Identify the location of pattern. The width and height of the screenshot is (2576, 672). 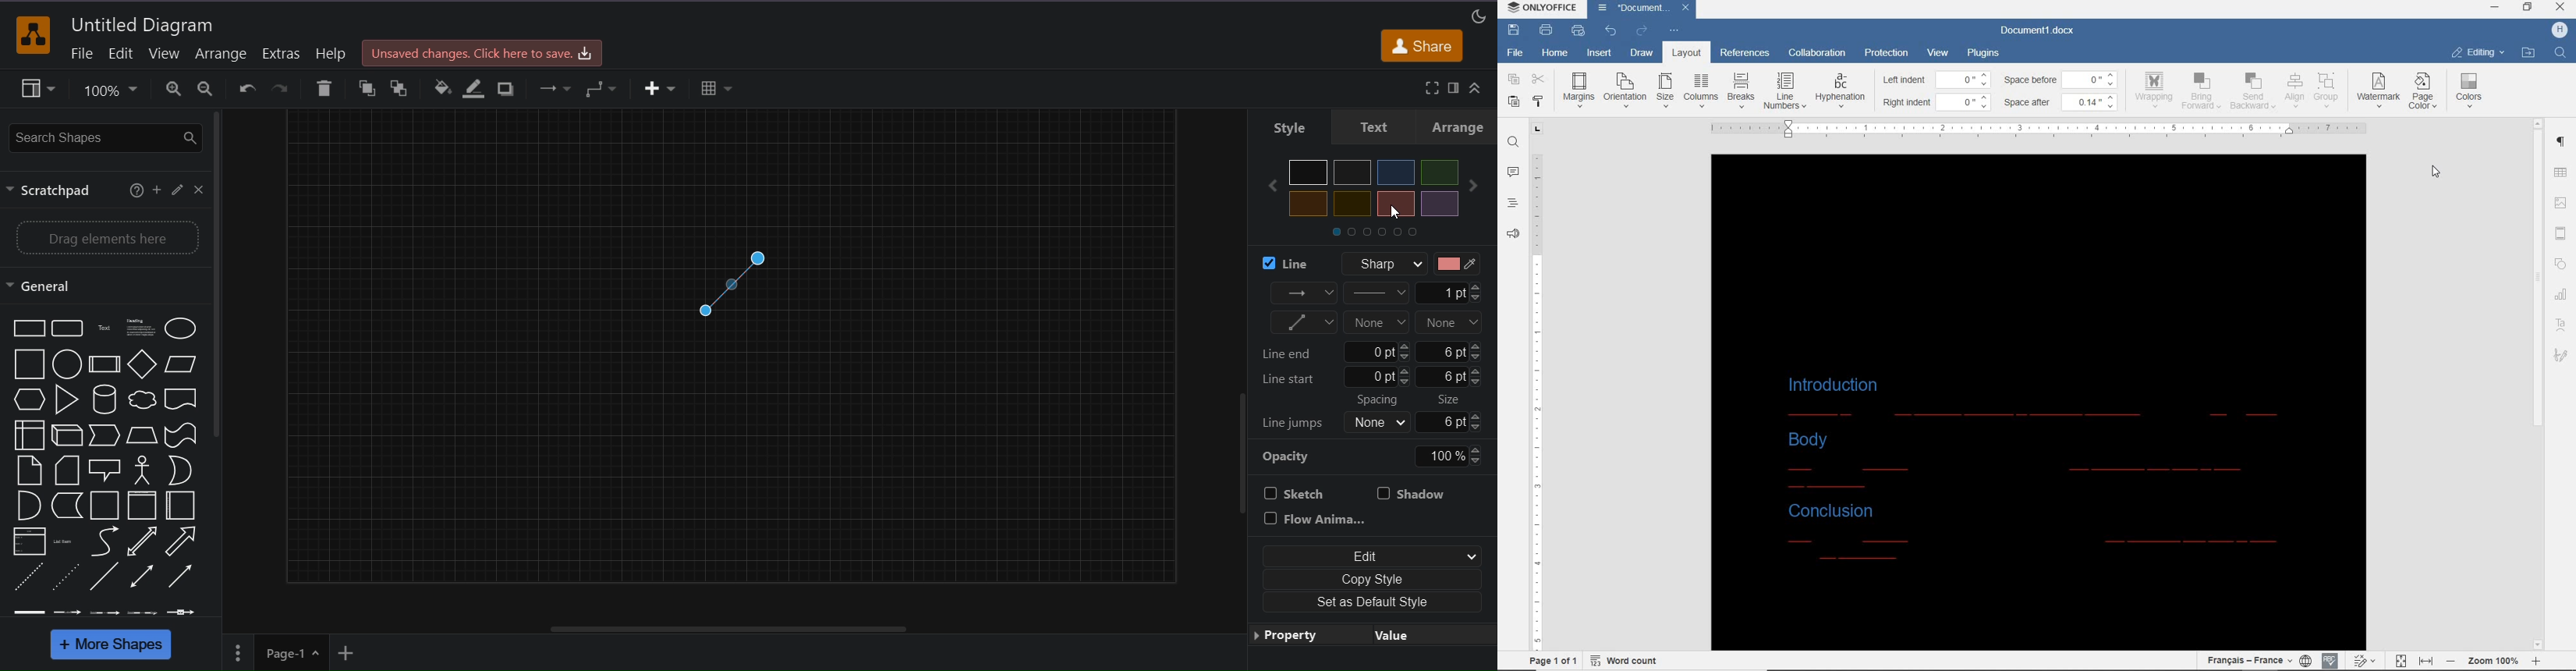
(1377, 292).